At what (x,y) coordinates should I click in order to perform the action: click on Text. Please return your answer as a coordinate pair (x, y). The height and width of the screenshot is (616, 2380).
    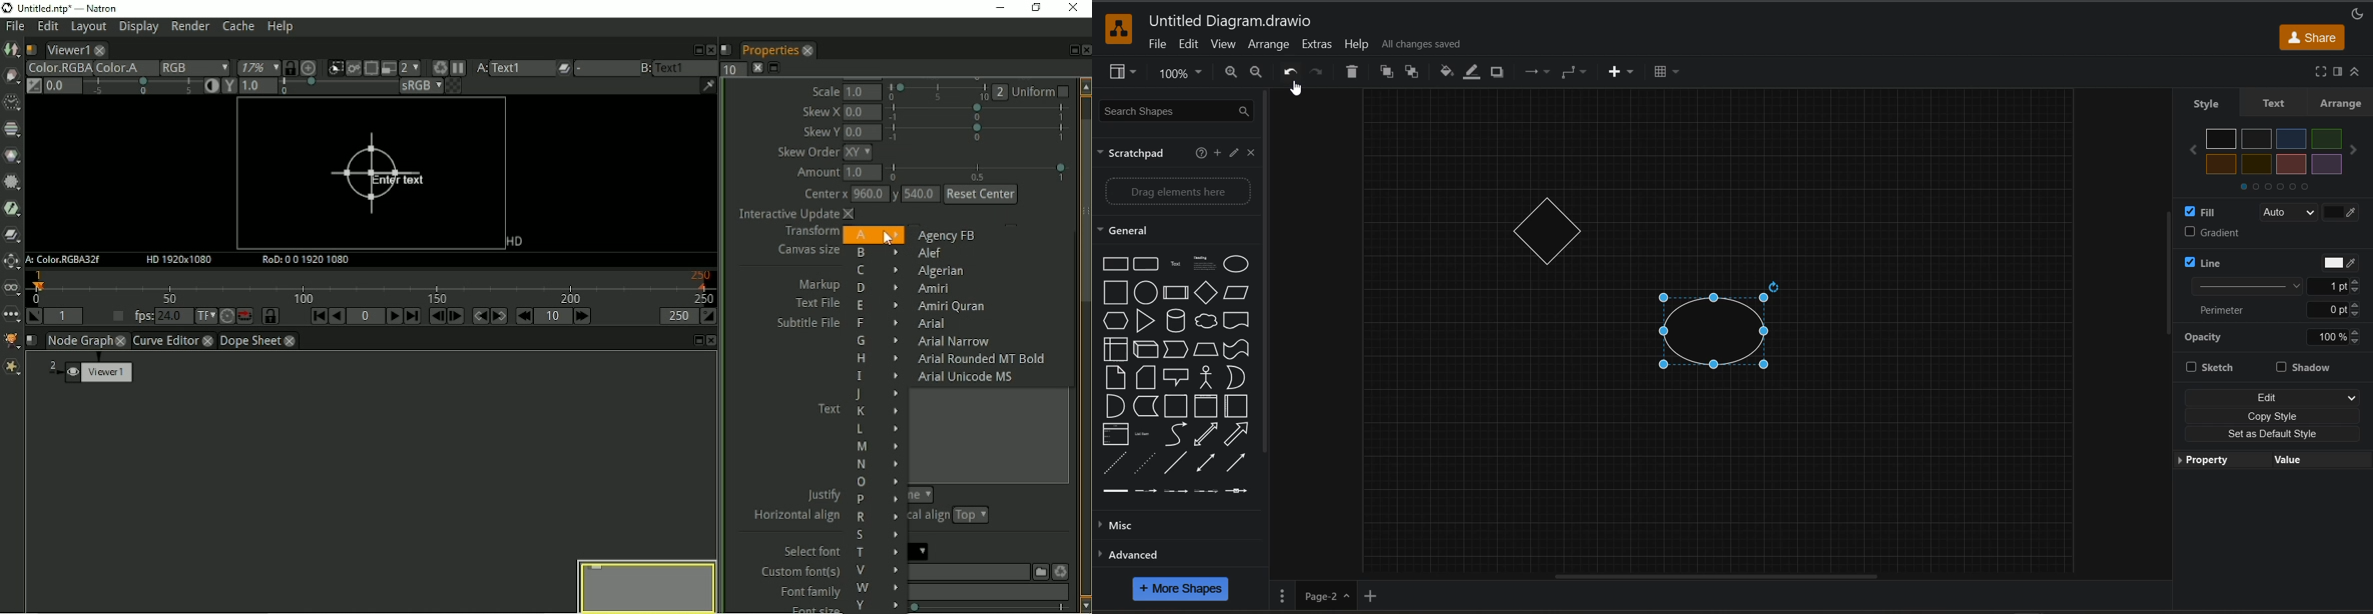
    Looking at the image, I should click on (1175, 264).